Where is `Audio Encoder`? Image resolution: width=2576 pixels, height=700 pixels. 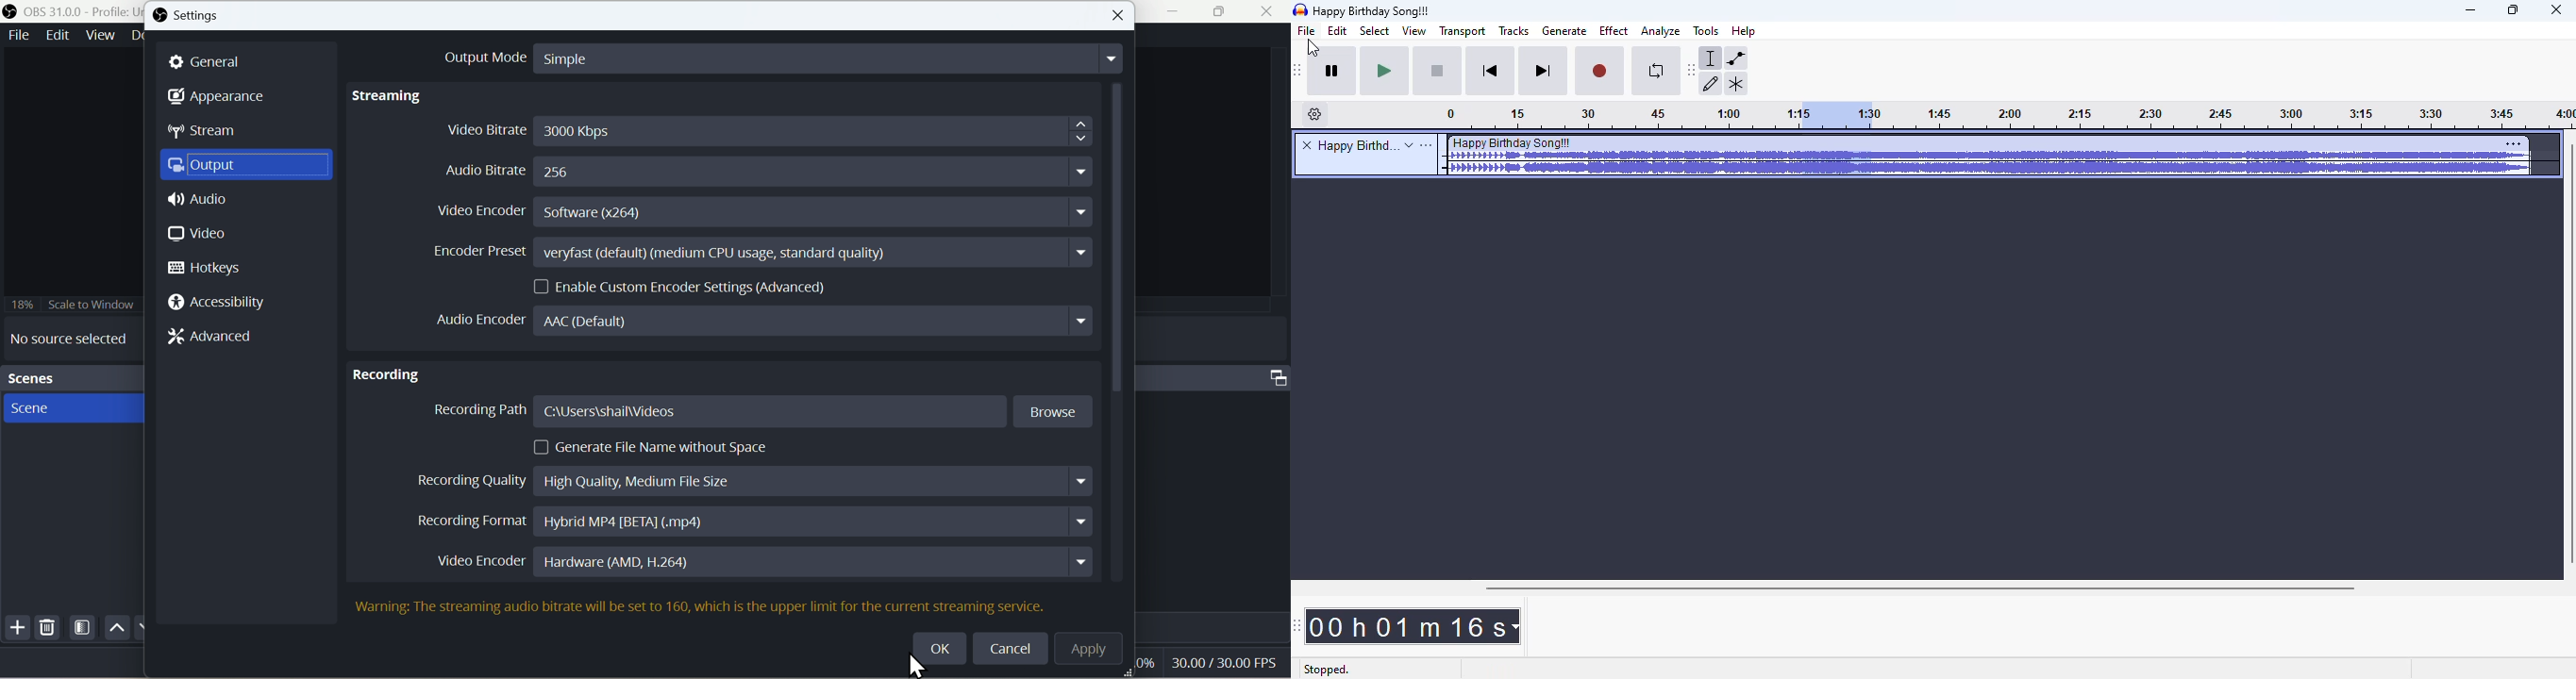 Audio Encoder is located at coordinates (762, 320).